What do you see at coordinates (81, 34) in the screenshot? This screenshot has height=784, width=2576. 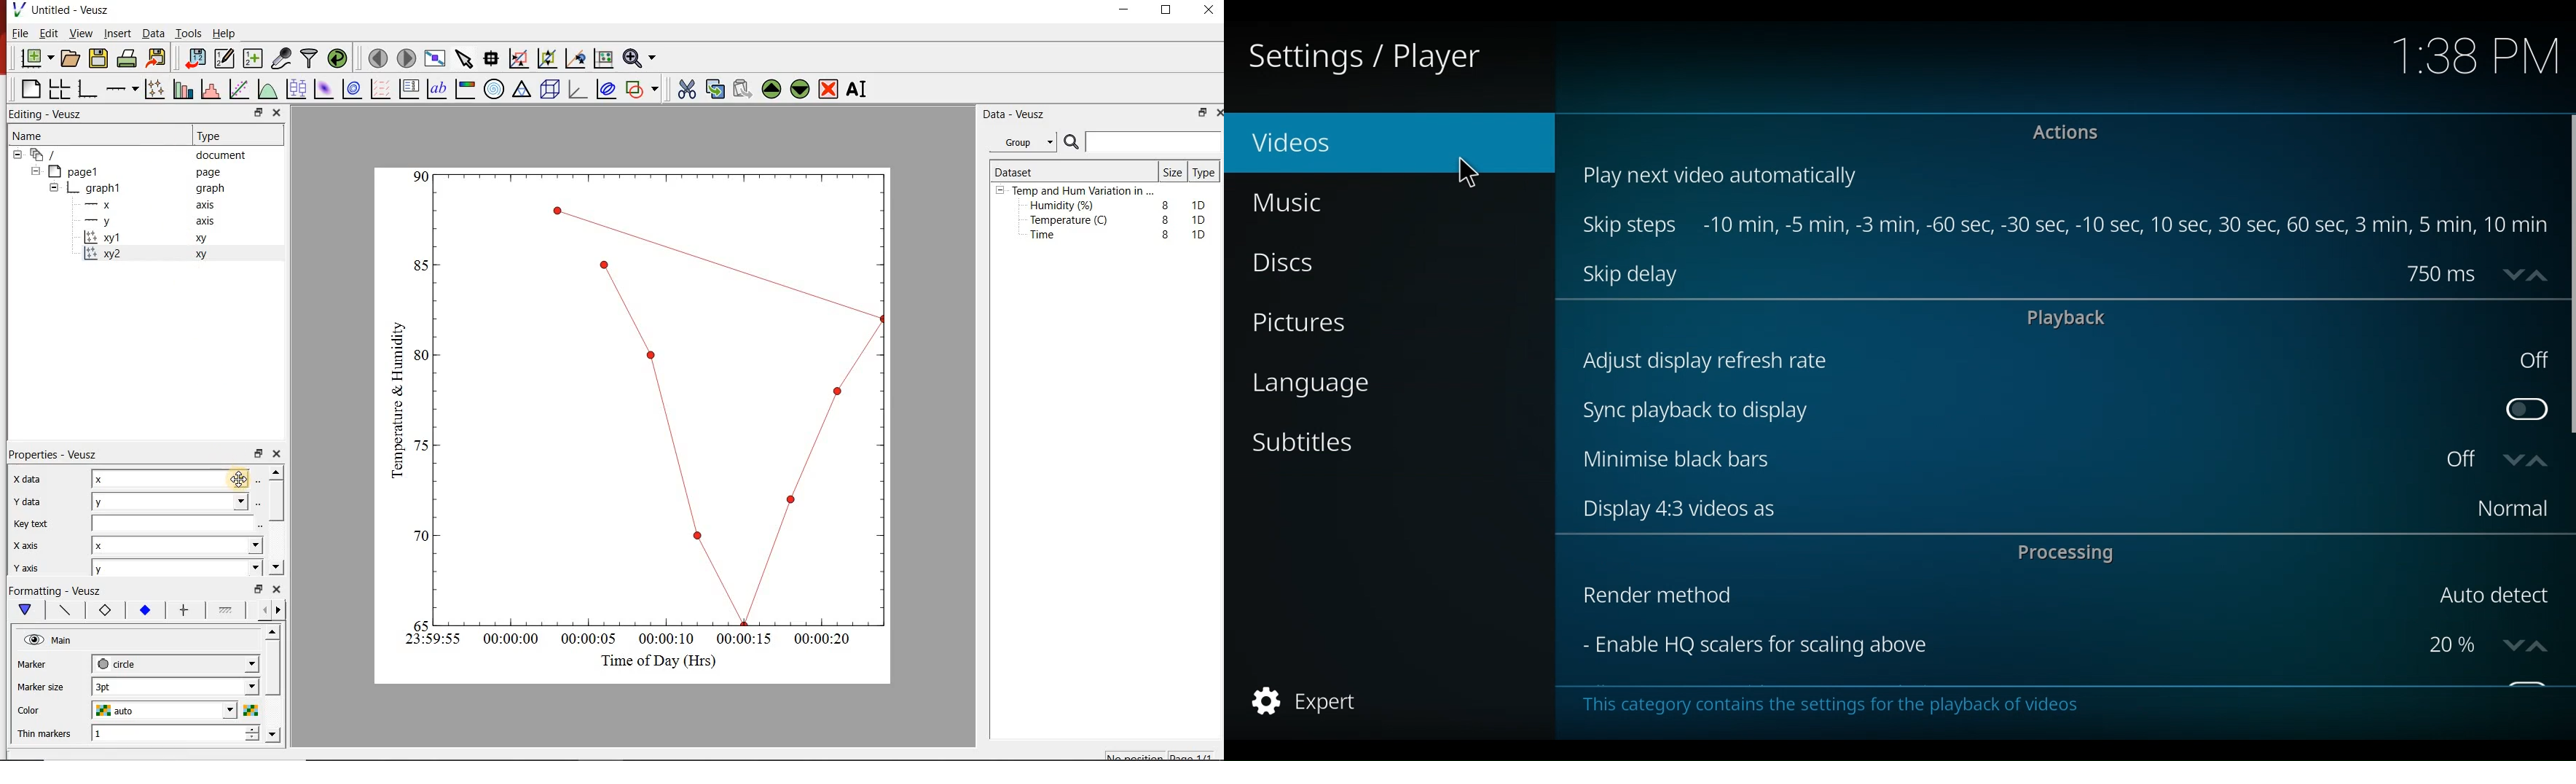 I see `View` at bounding box center [81, 34].